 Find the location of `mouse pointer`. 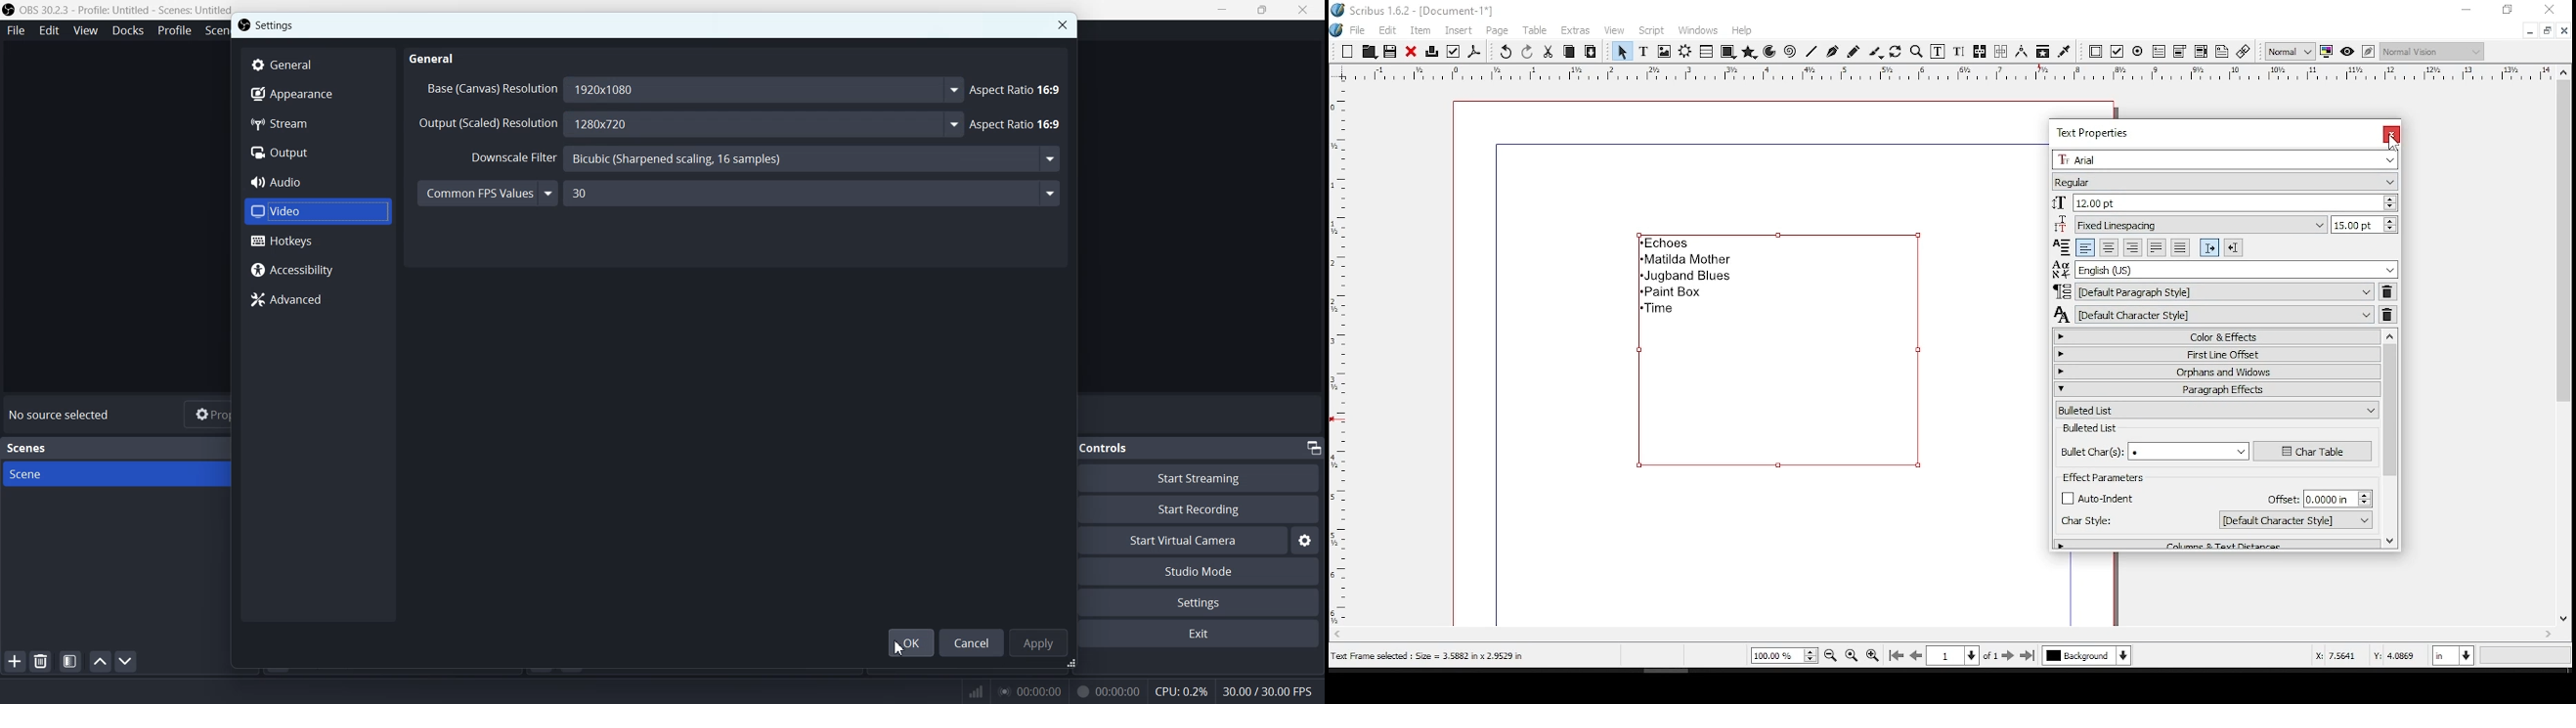

mouse pointer is located at coordinates (2390, 141).